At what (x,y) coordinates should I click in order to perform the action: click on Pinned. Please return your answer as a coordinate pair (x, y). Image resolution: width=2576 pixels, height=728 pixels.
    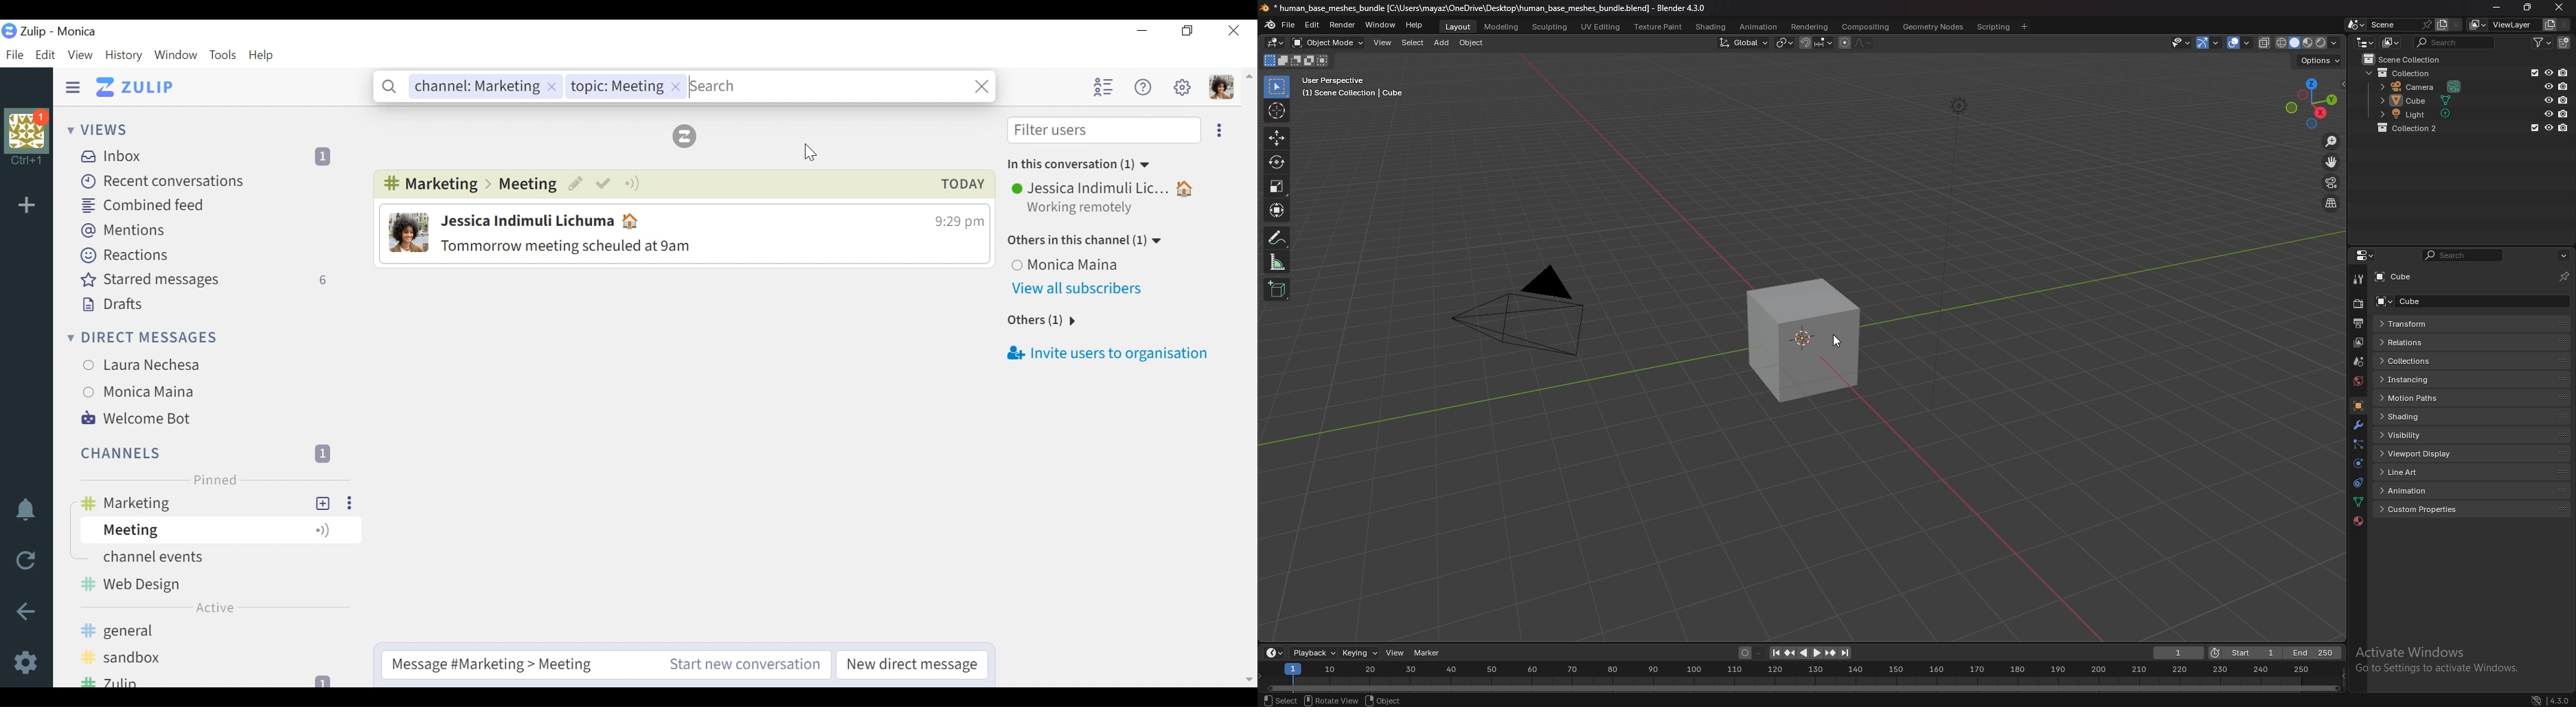
    Looking at the image, I should click on (215, 480).